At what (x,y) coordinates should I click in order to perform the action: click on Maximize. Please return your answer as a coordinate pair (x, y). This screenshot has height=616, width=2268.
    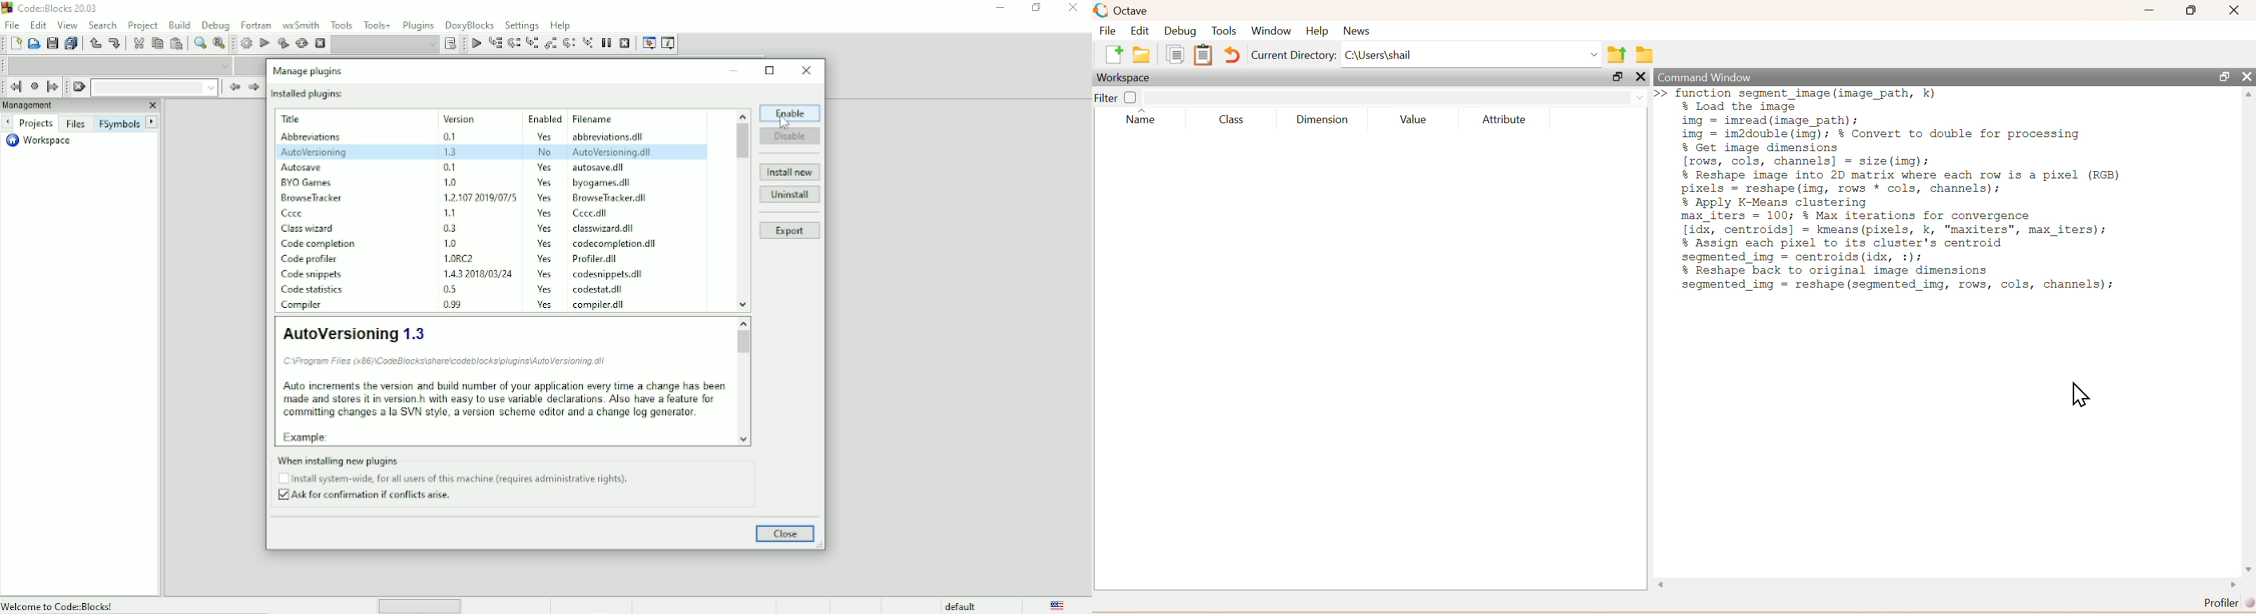
    Looking at the image, I should click on (2223, 76).